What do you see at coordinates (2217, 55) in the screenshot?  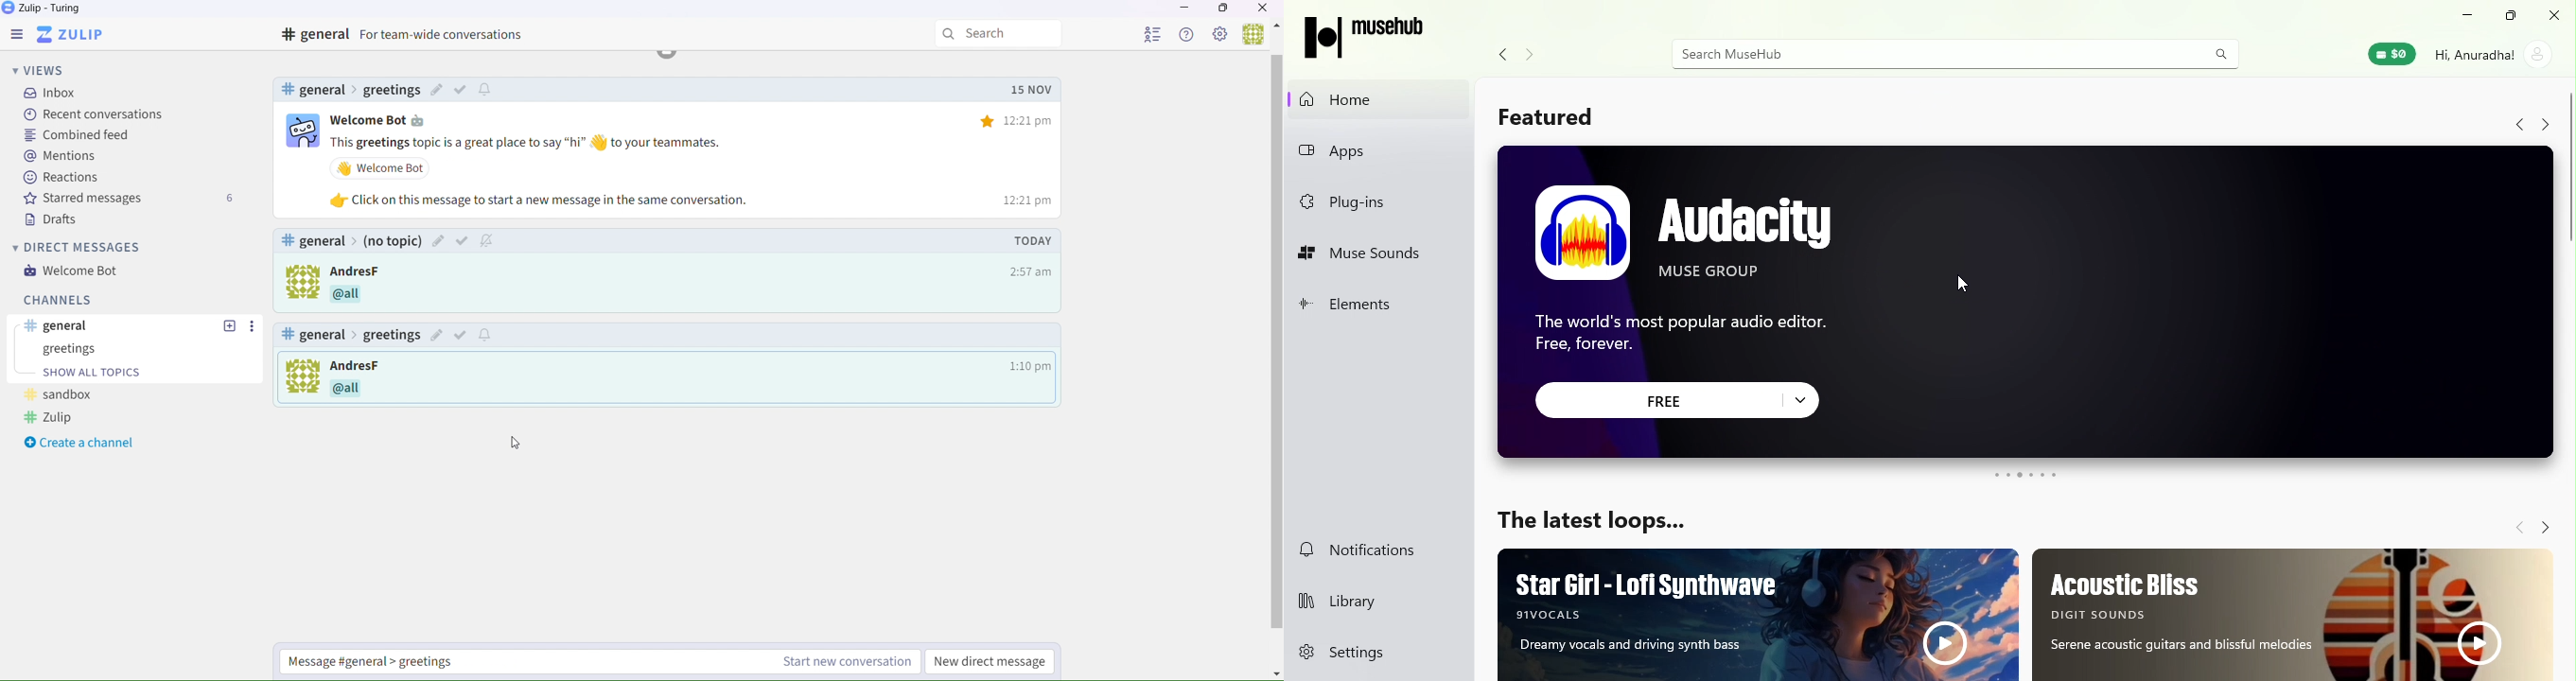 I see `Search` at bounding box center [2217, 55].